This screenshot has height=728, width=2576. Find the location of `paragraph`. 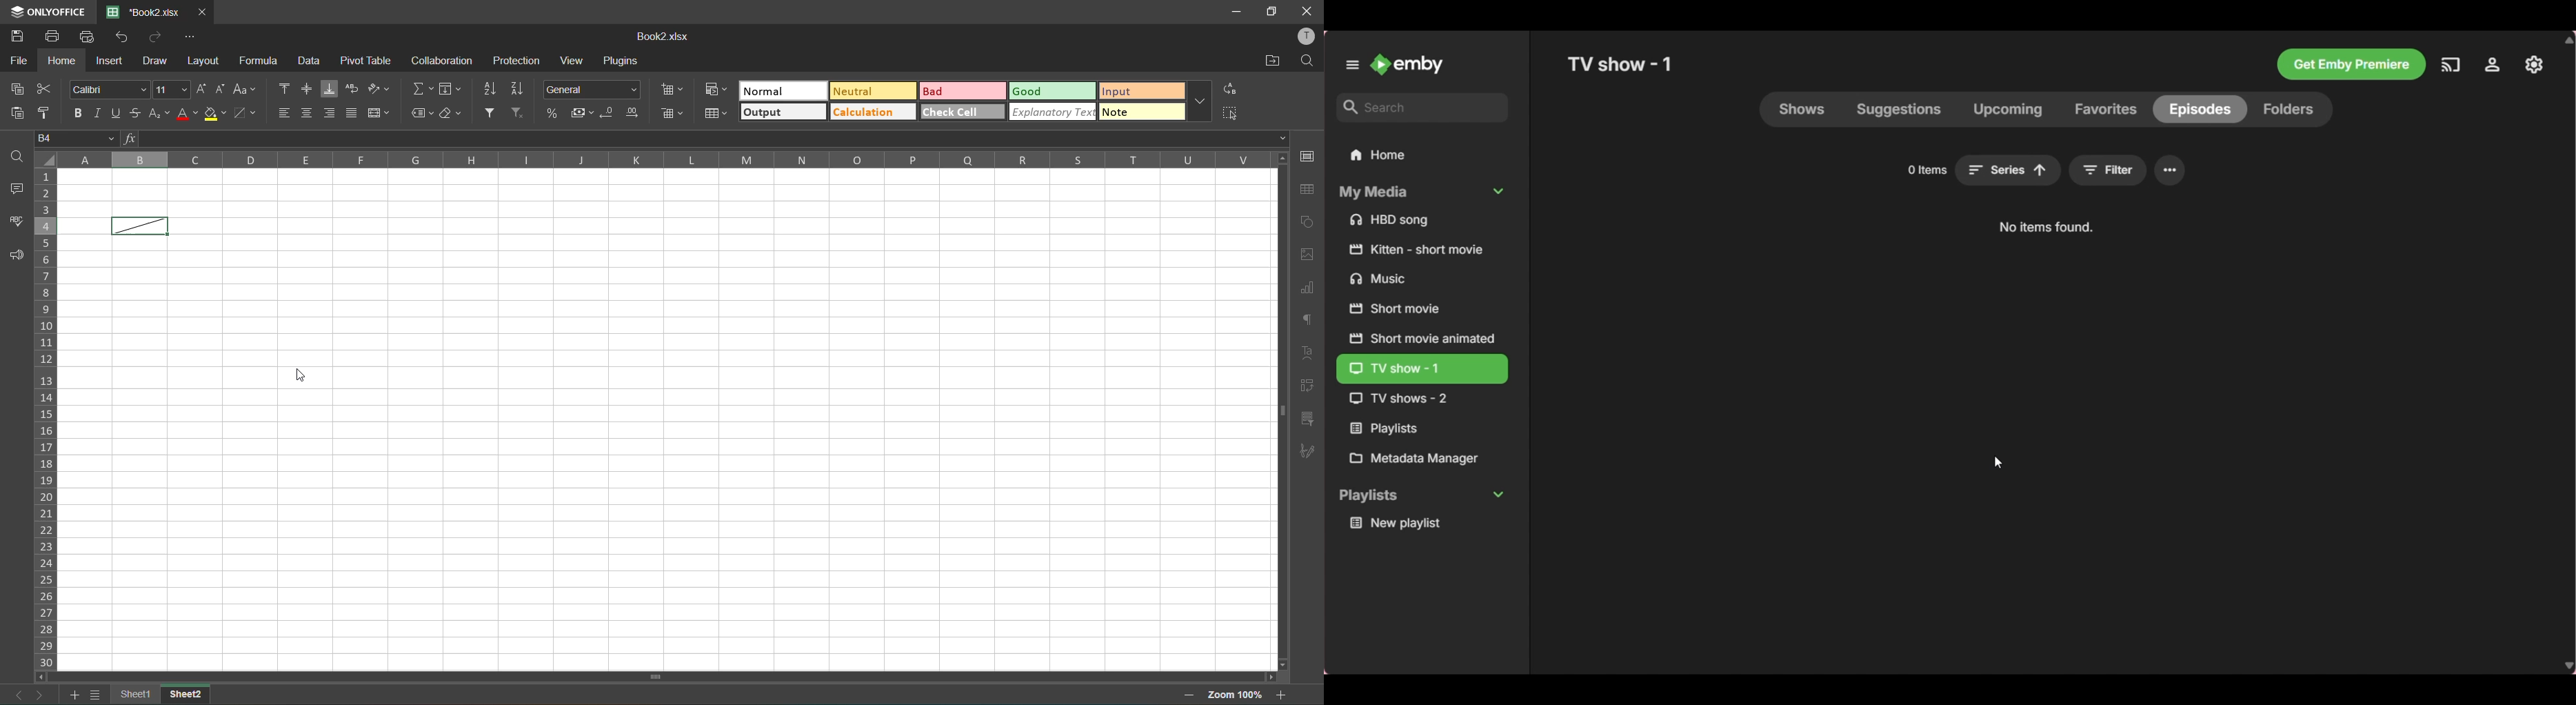

paragraph is located at coordinates (1310, 320).